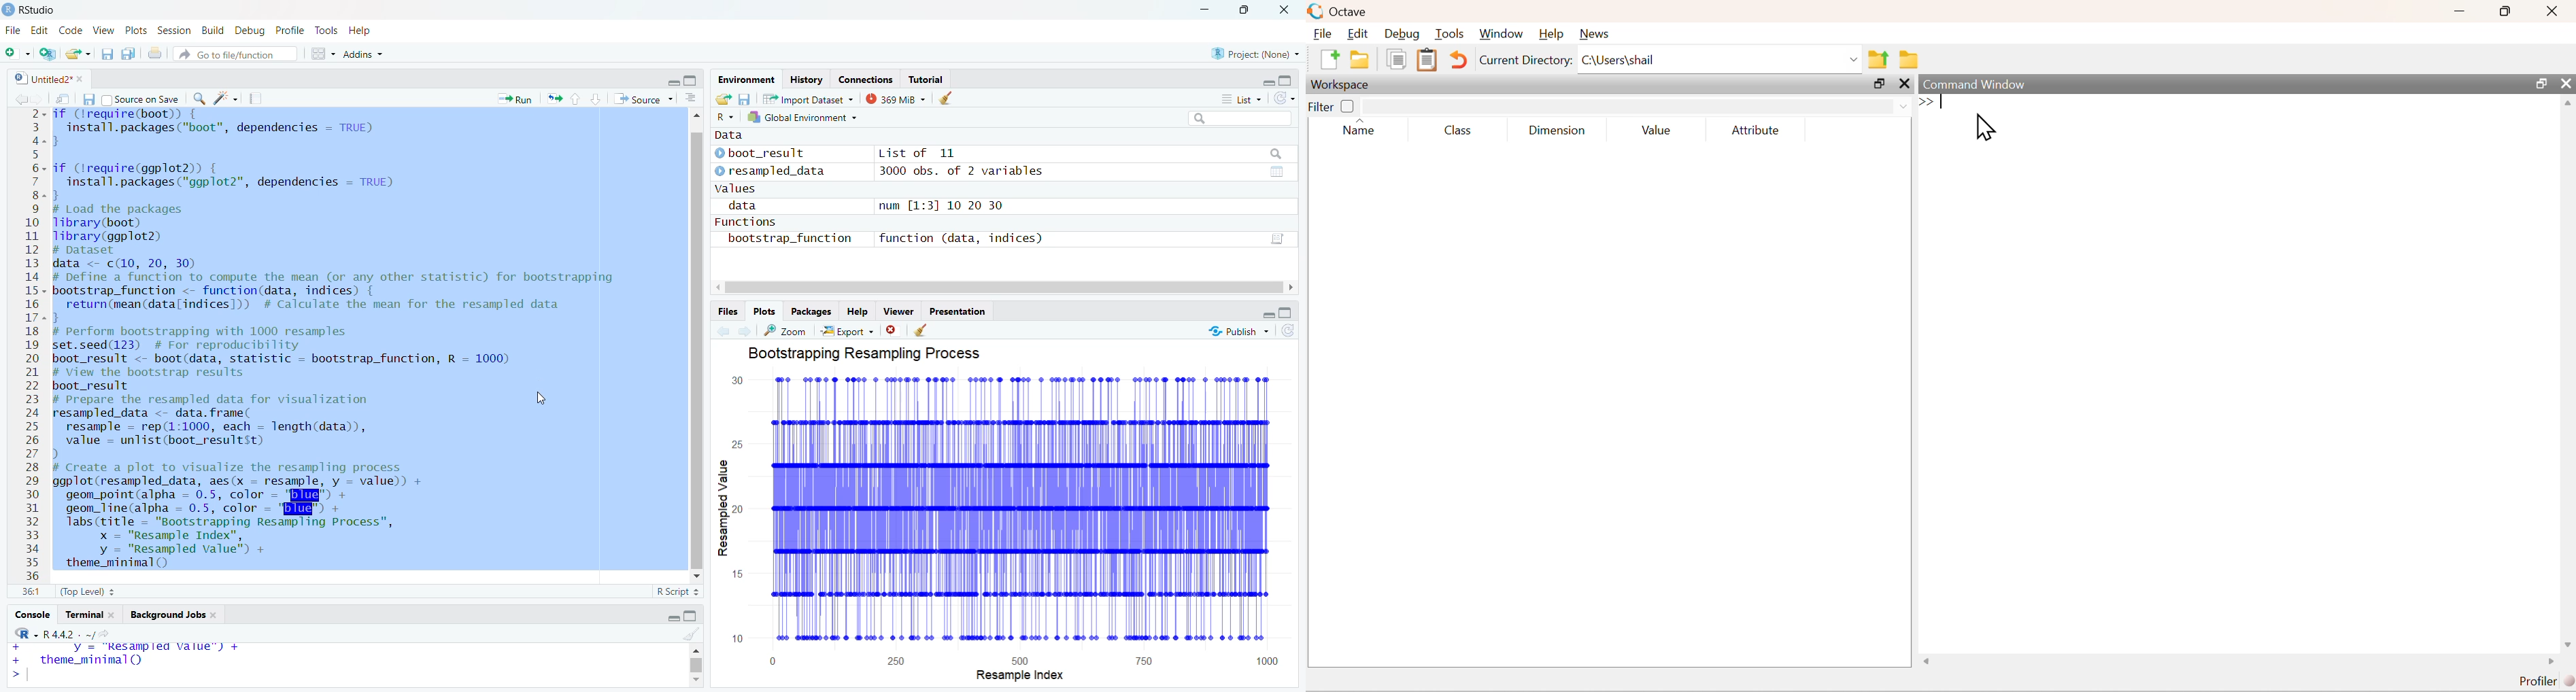 Image resolution: width=2576 pixels, height=700 pixels. Describe the element at coordinates (723, 330) in the screenshot. I see `go back` at that location.